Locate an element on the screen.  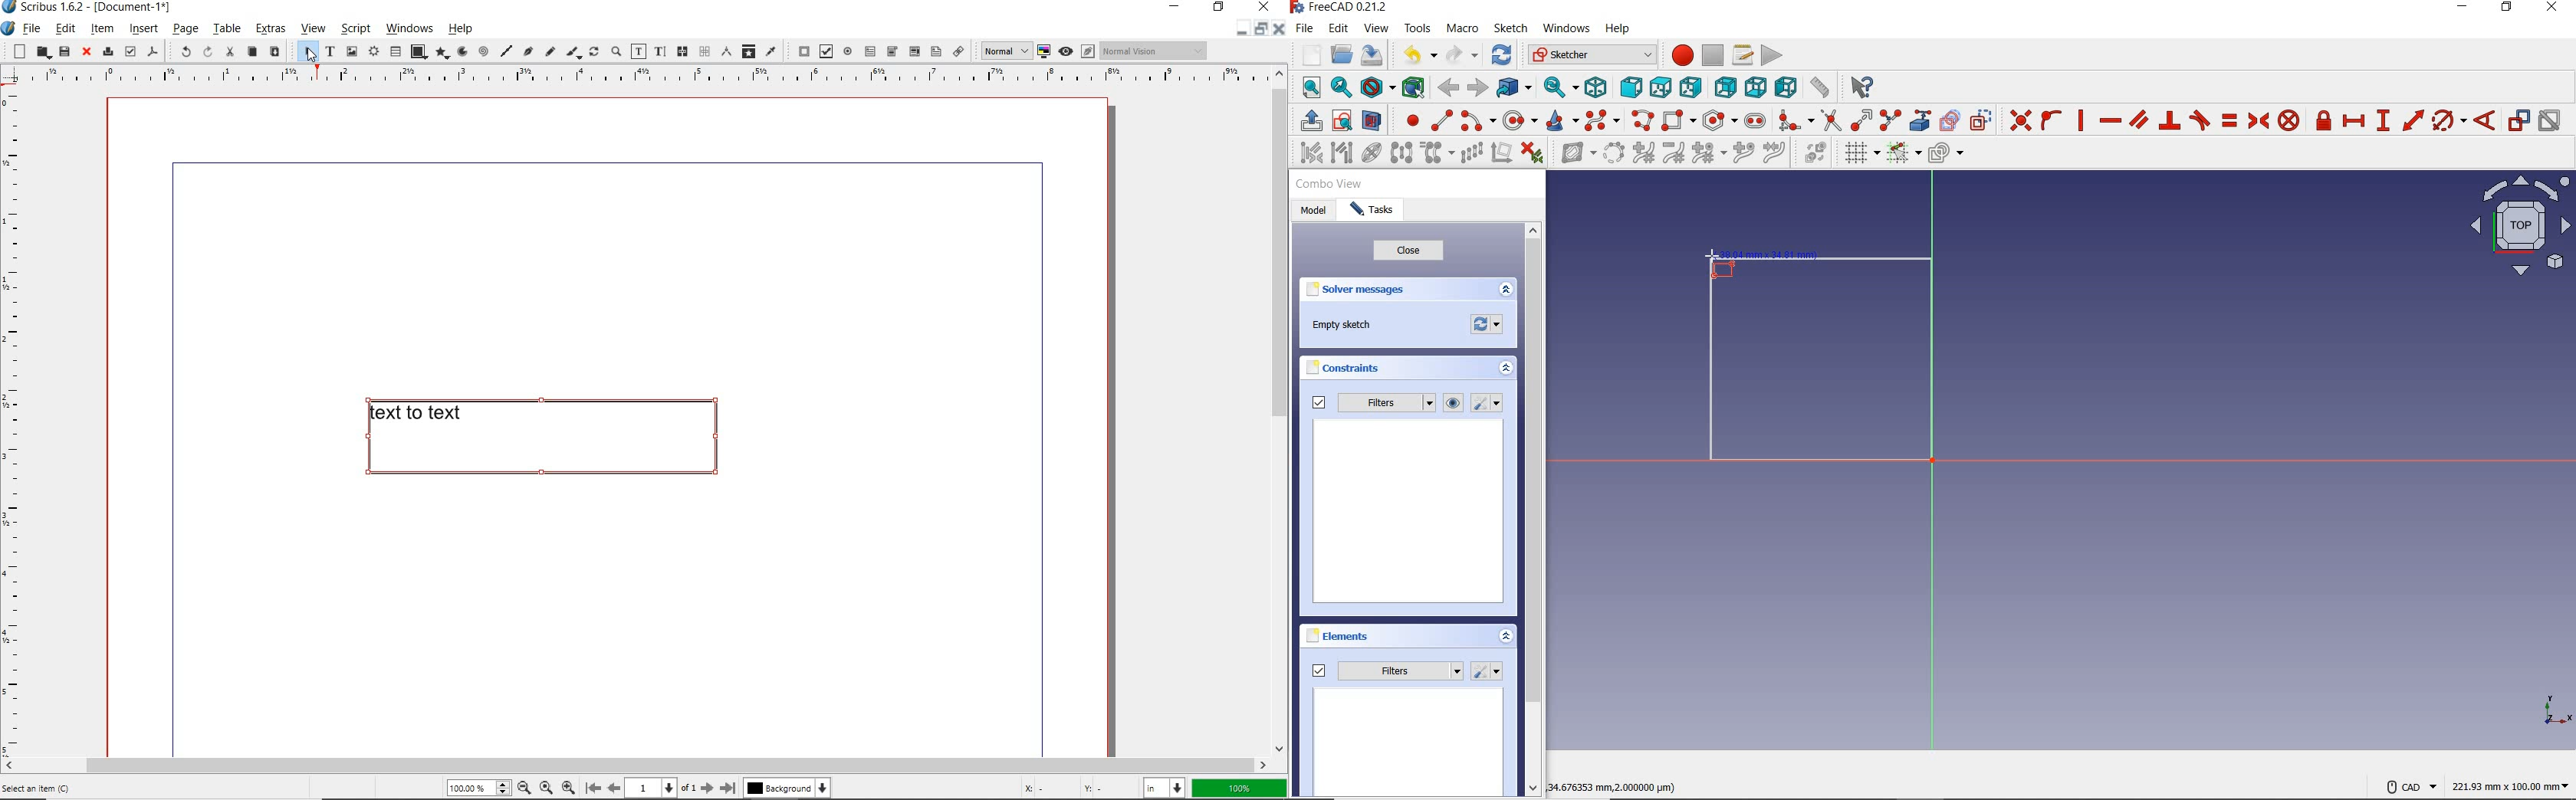
expand is located at coordinates (1505, 635).